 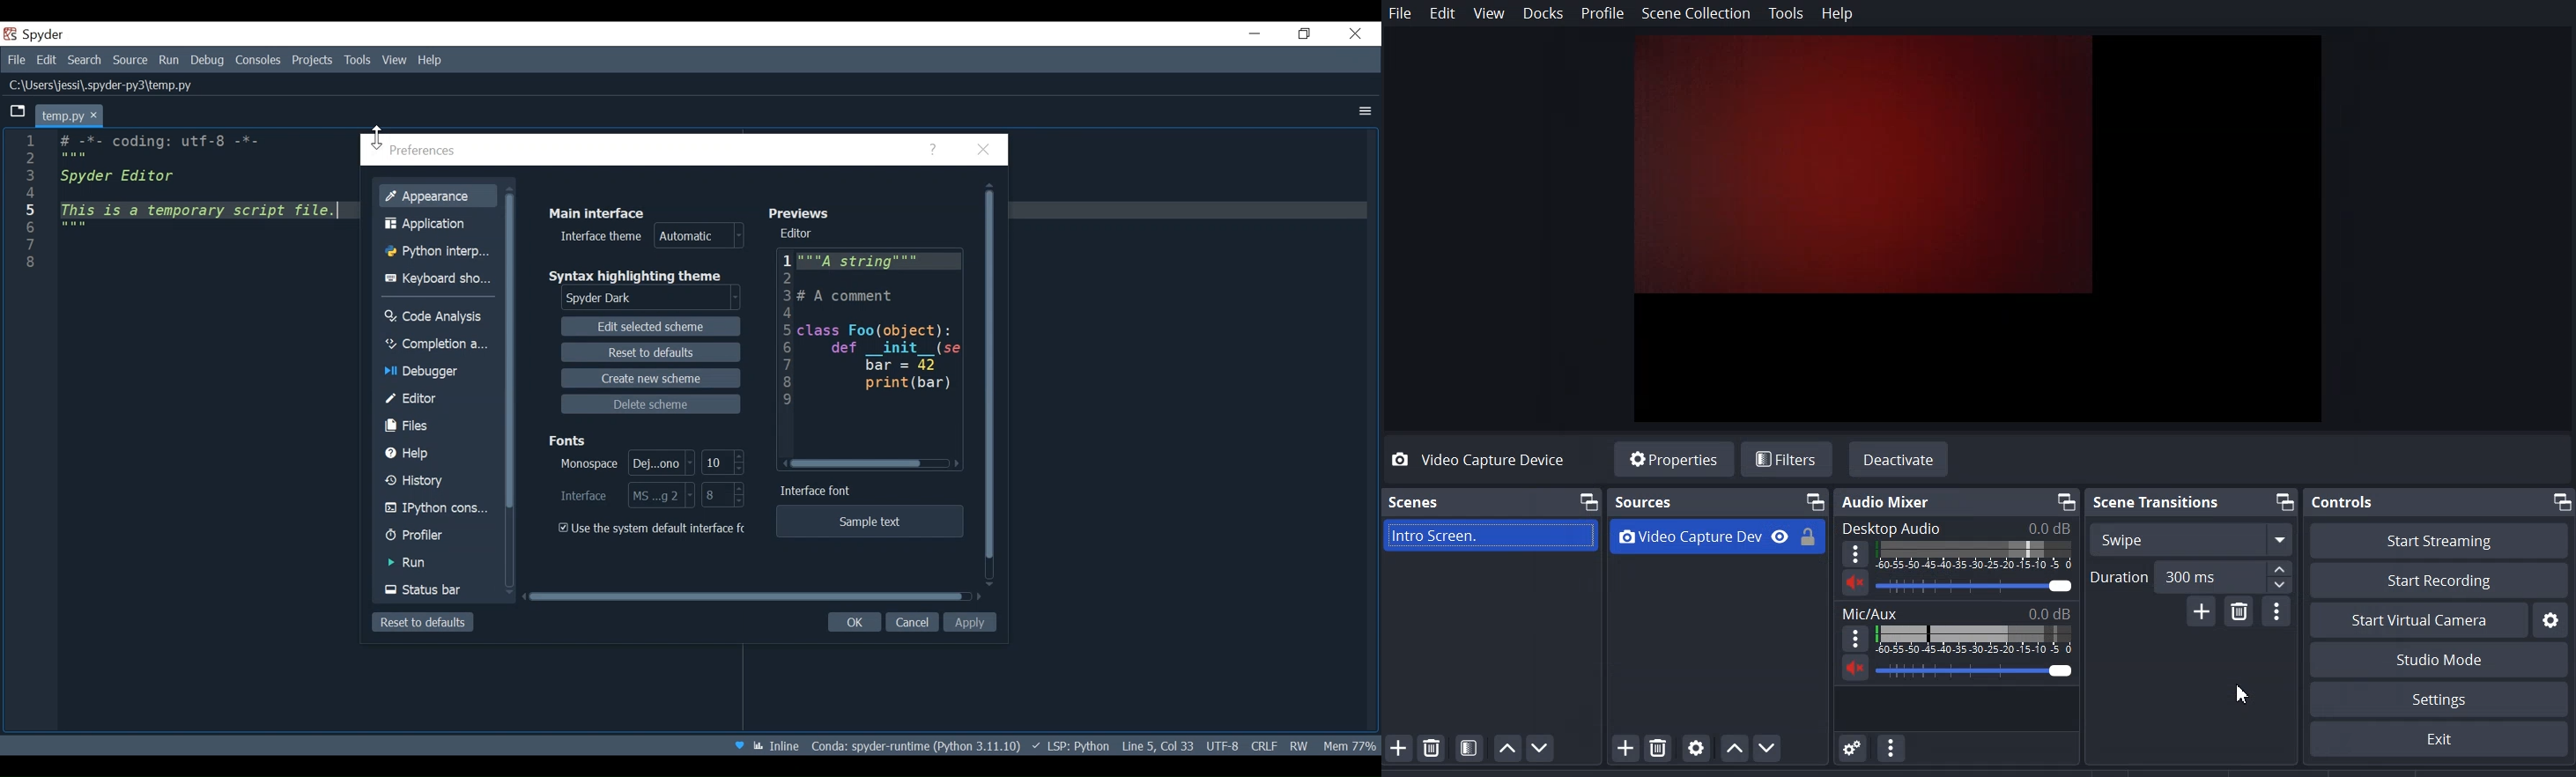 I want to click on Run, so click(x=169, y=60).